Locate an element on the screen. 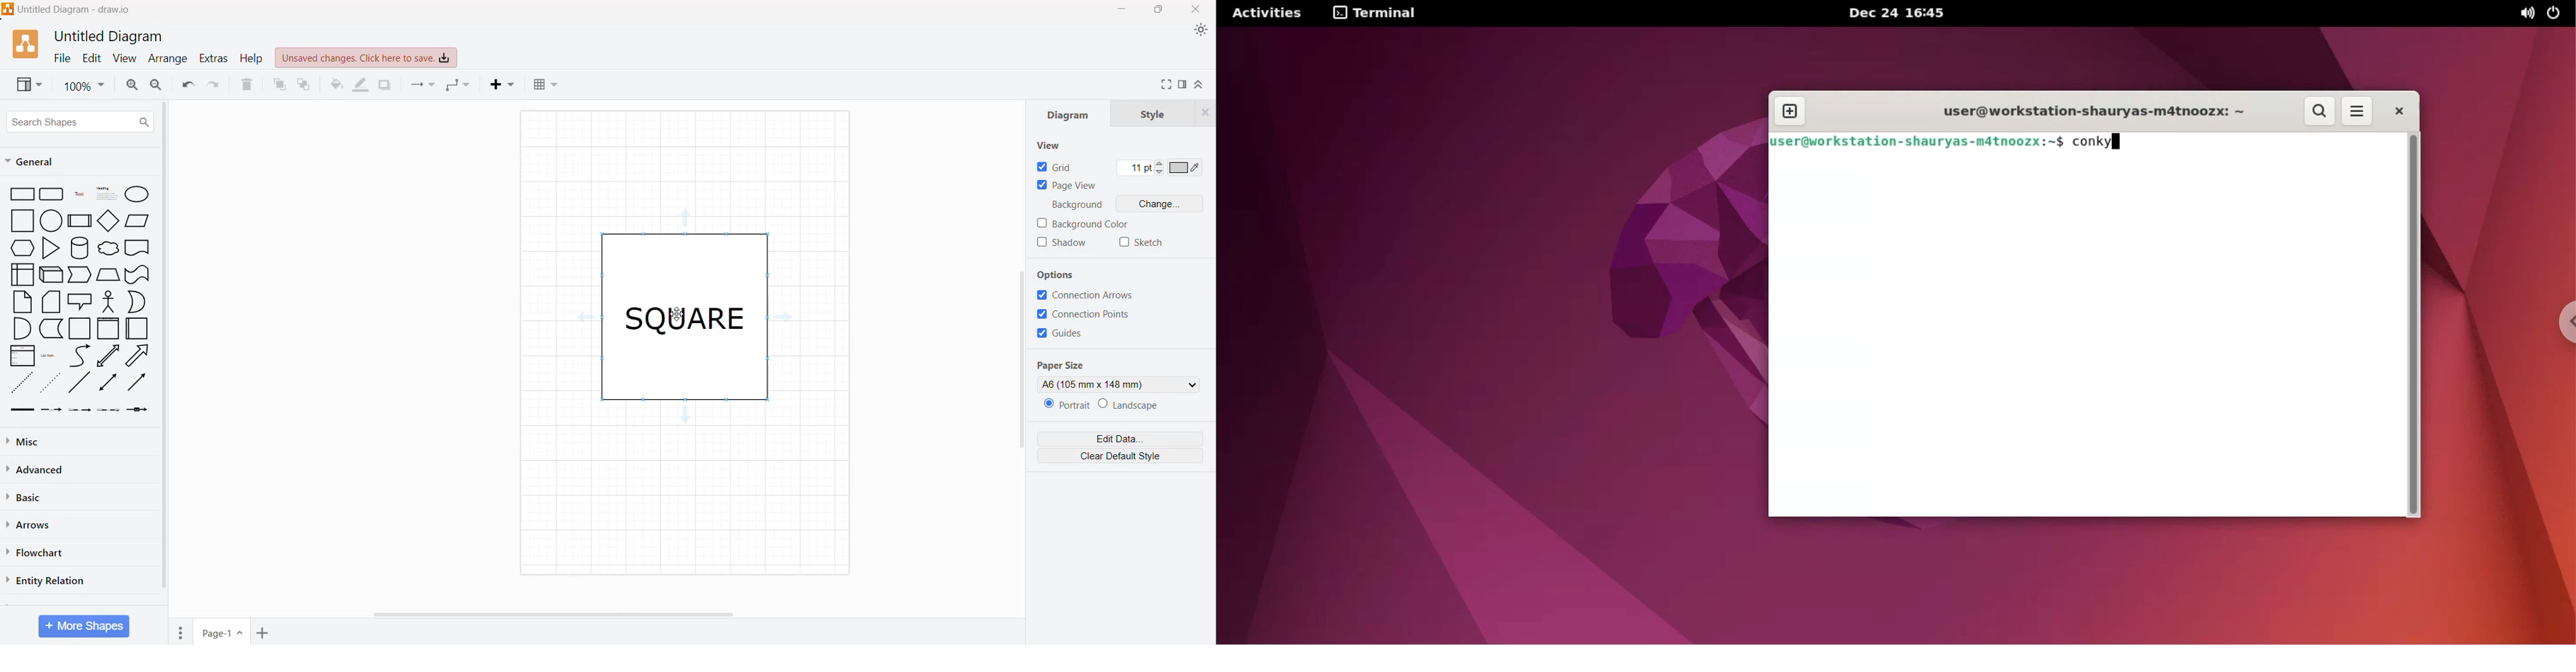 Image resolution: width=2576 pixels, height=672 pixels. Format is located at coordinates (1183, 84).